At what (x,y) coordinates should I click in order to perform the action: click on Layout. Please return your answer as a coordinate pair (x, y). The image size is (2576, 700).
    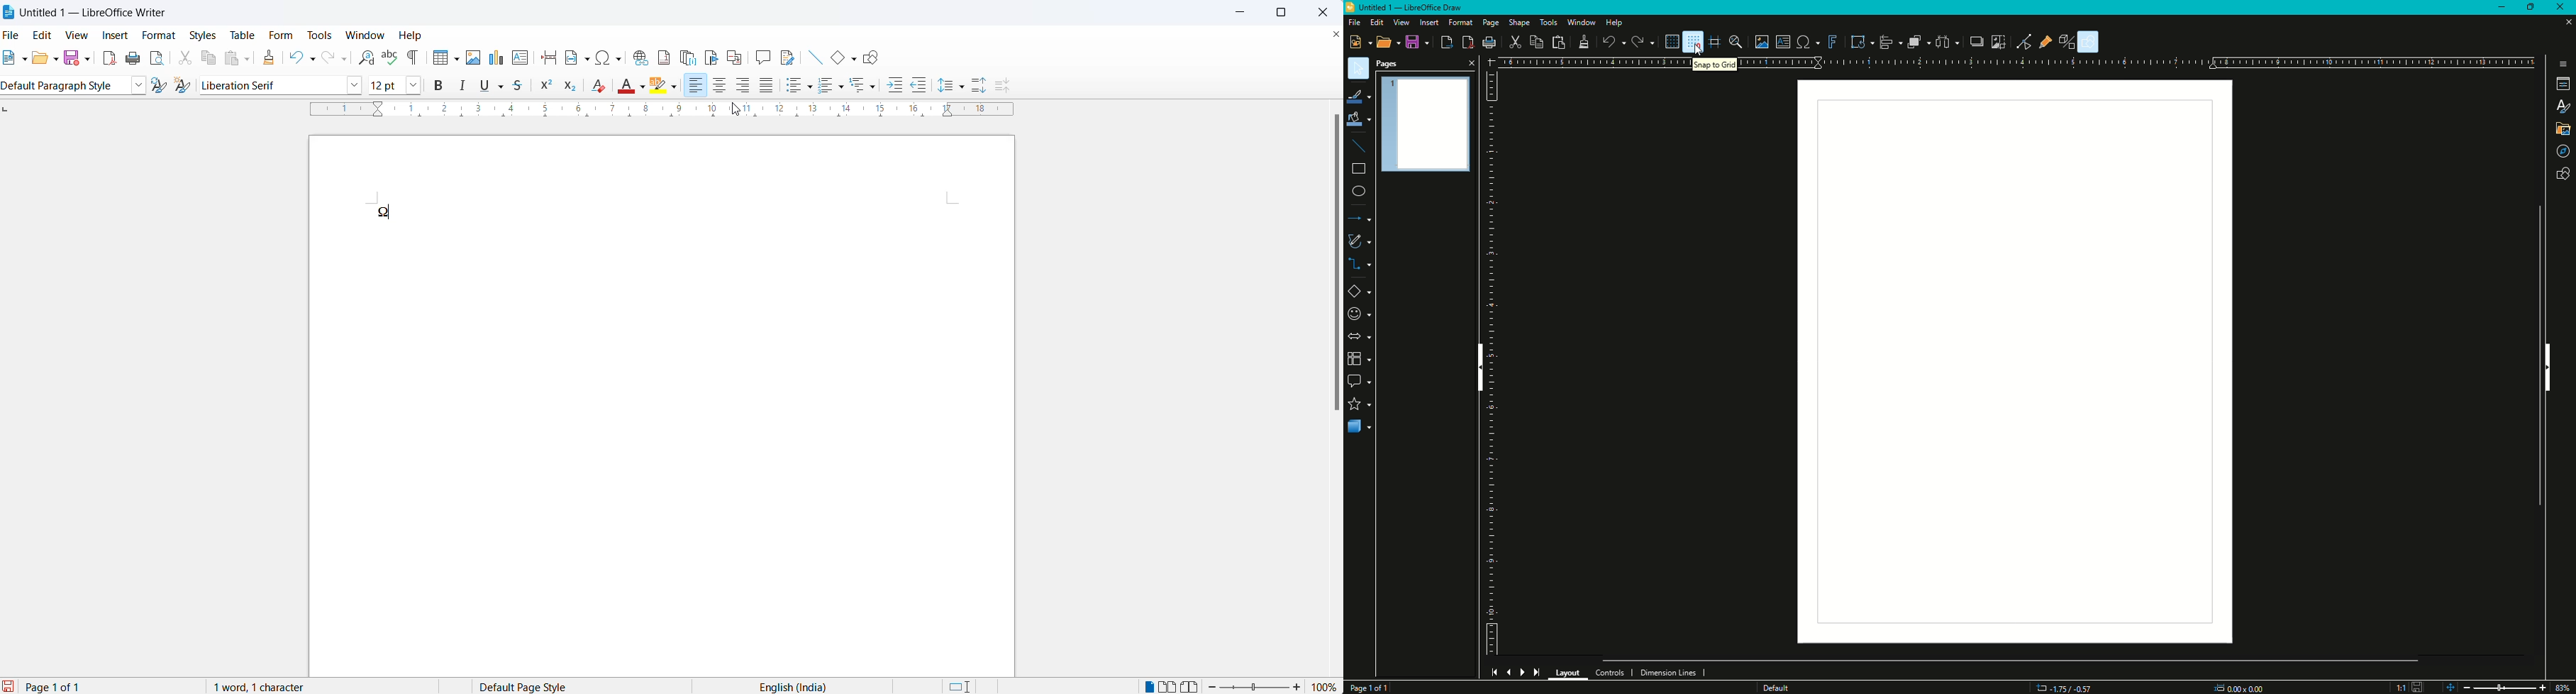
    Looking at the image, I should click on (1569, 672).